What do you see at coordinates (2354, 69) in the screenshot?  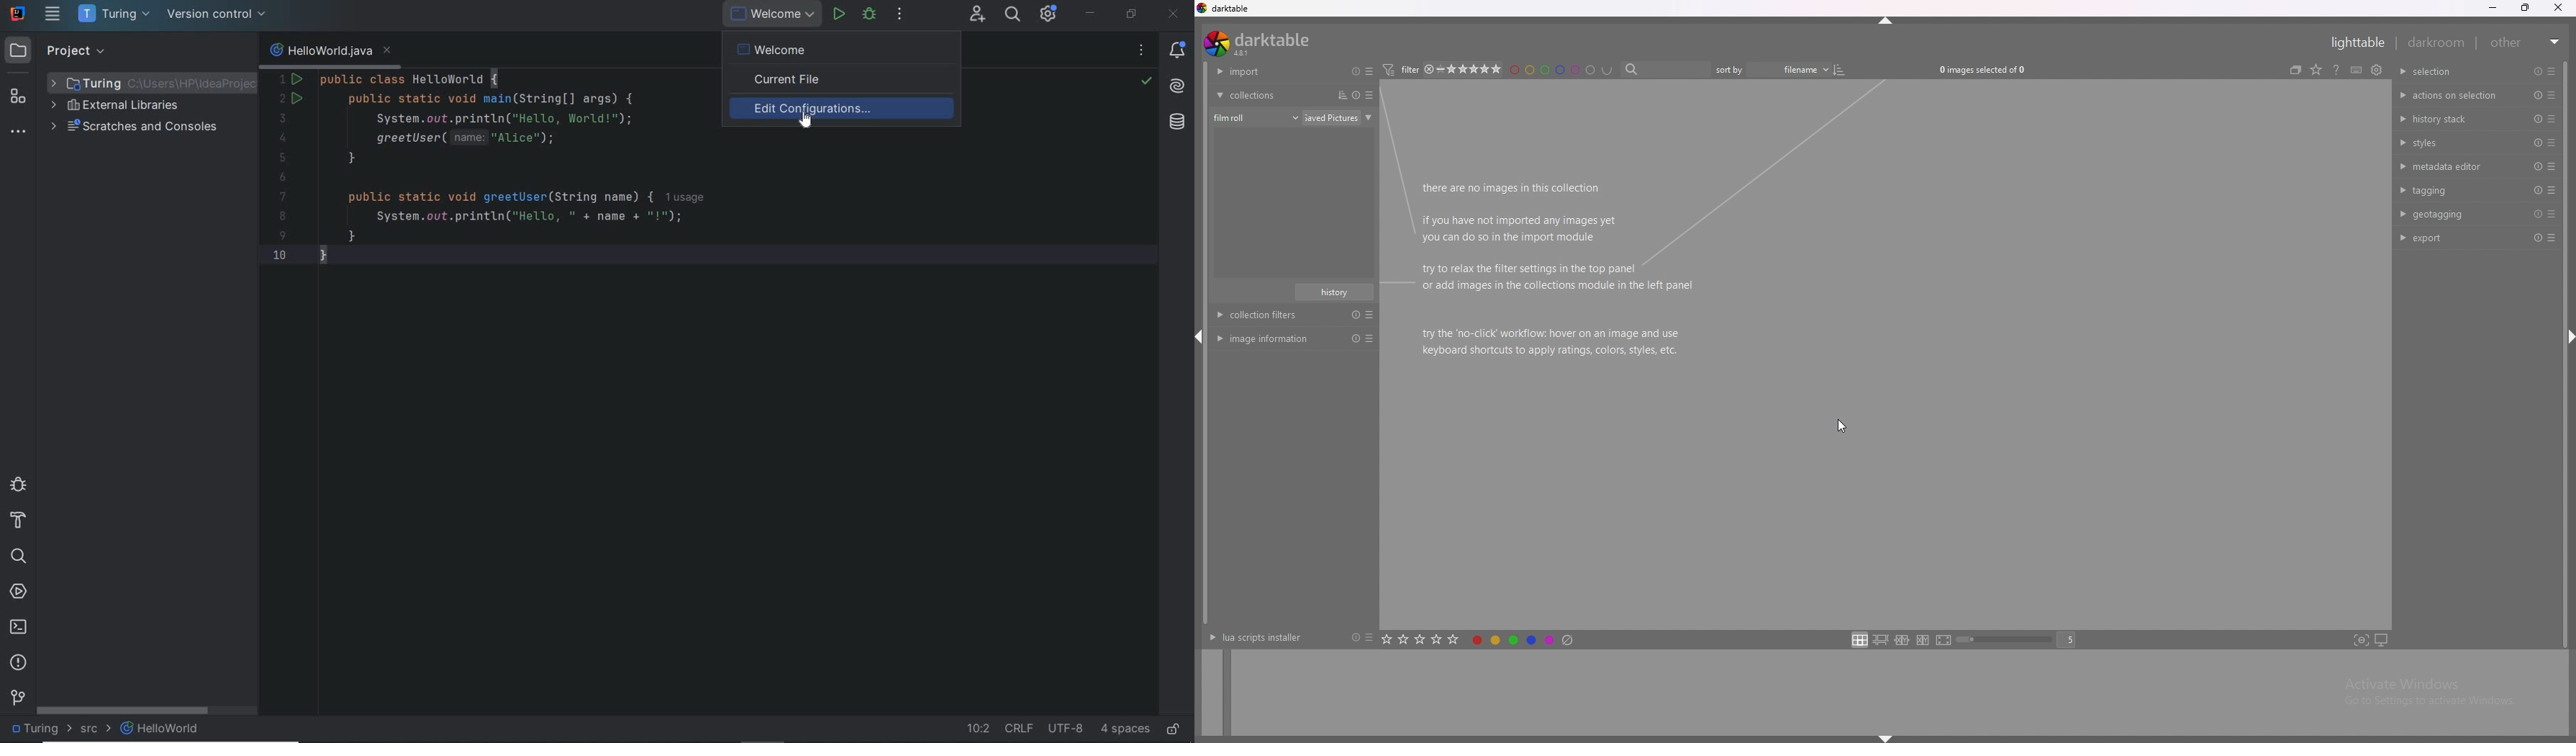 I see `online help` at bounding box center [2354, 69].